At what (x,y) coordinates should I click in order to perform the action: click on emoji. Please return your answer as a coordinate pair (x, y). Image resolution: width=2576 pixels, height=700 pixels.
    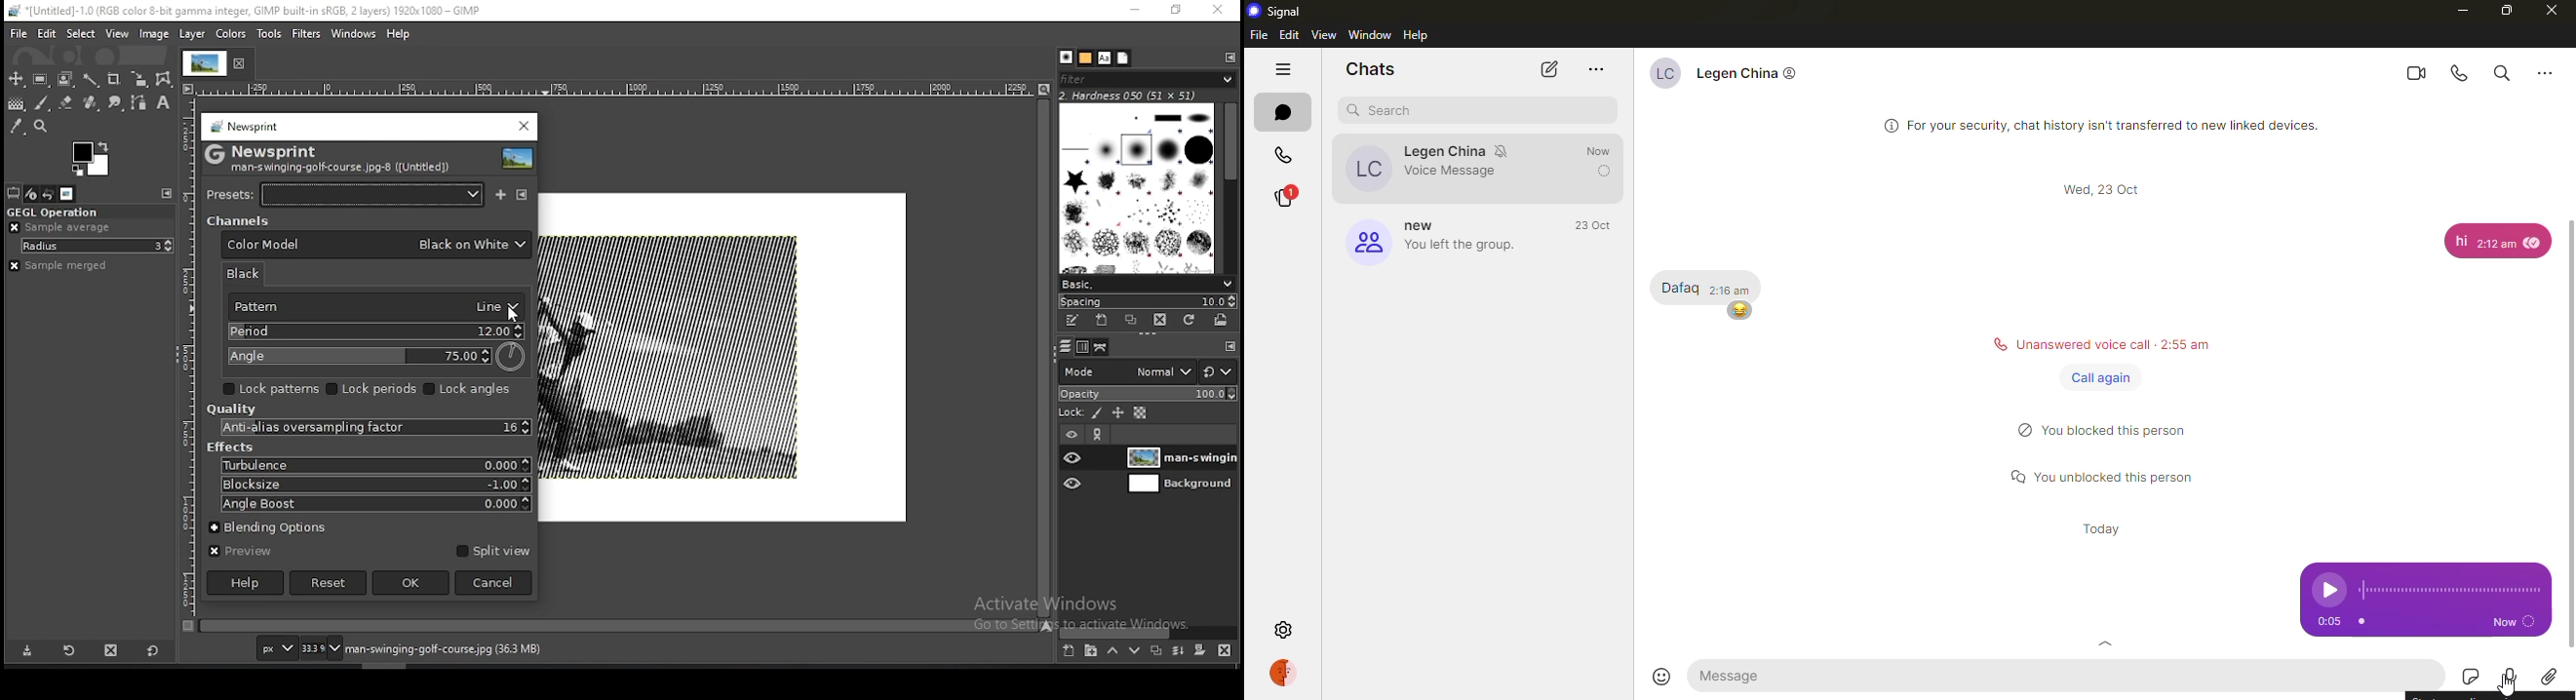
    Looking at the image, I should click on (1665, 676).